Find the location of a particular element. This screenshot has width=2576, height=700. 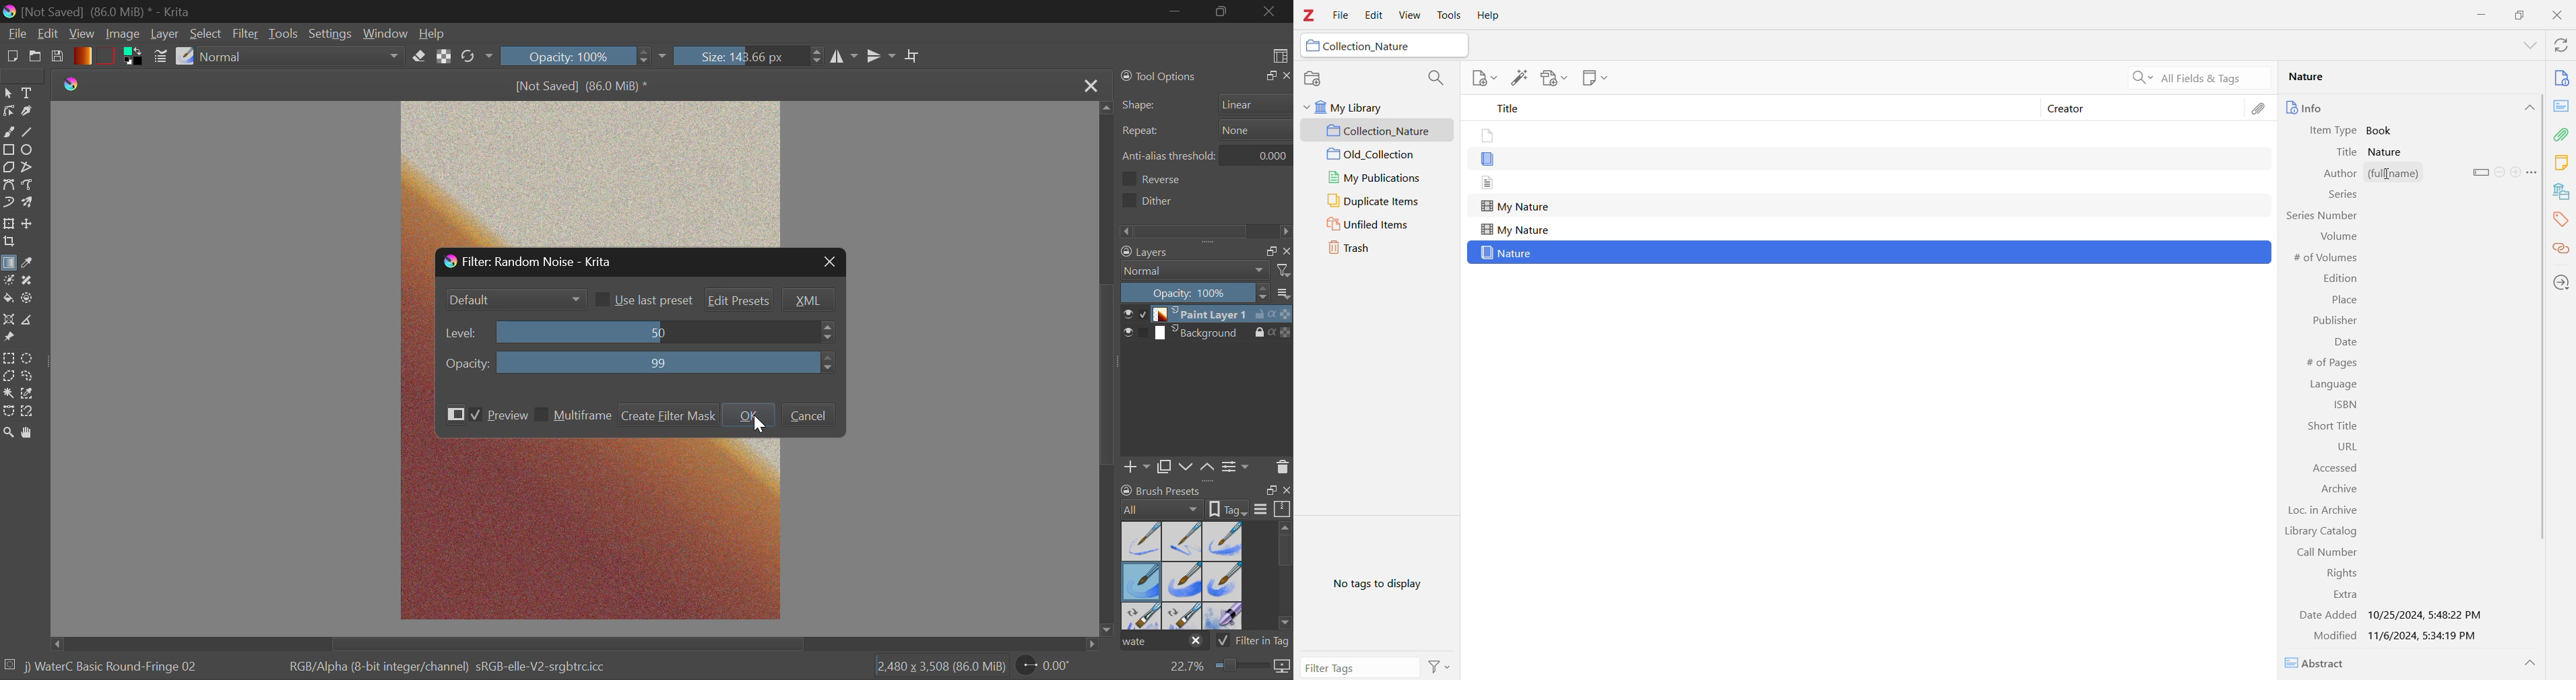

tag filter is located at coordinates (1243, 641).